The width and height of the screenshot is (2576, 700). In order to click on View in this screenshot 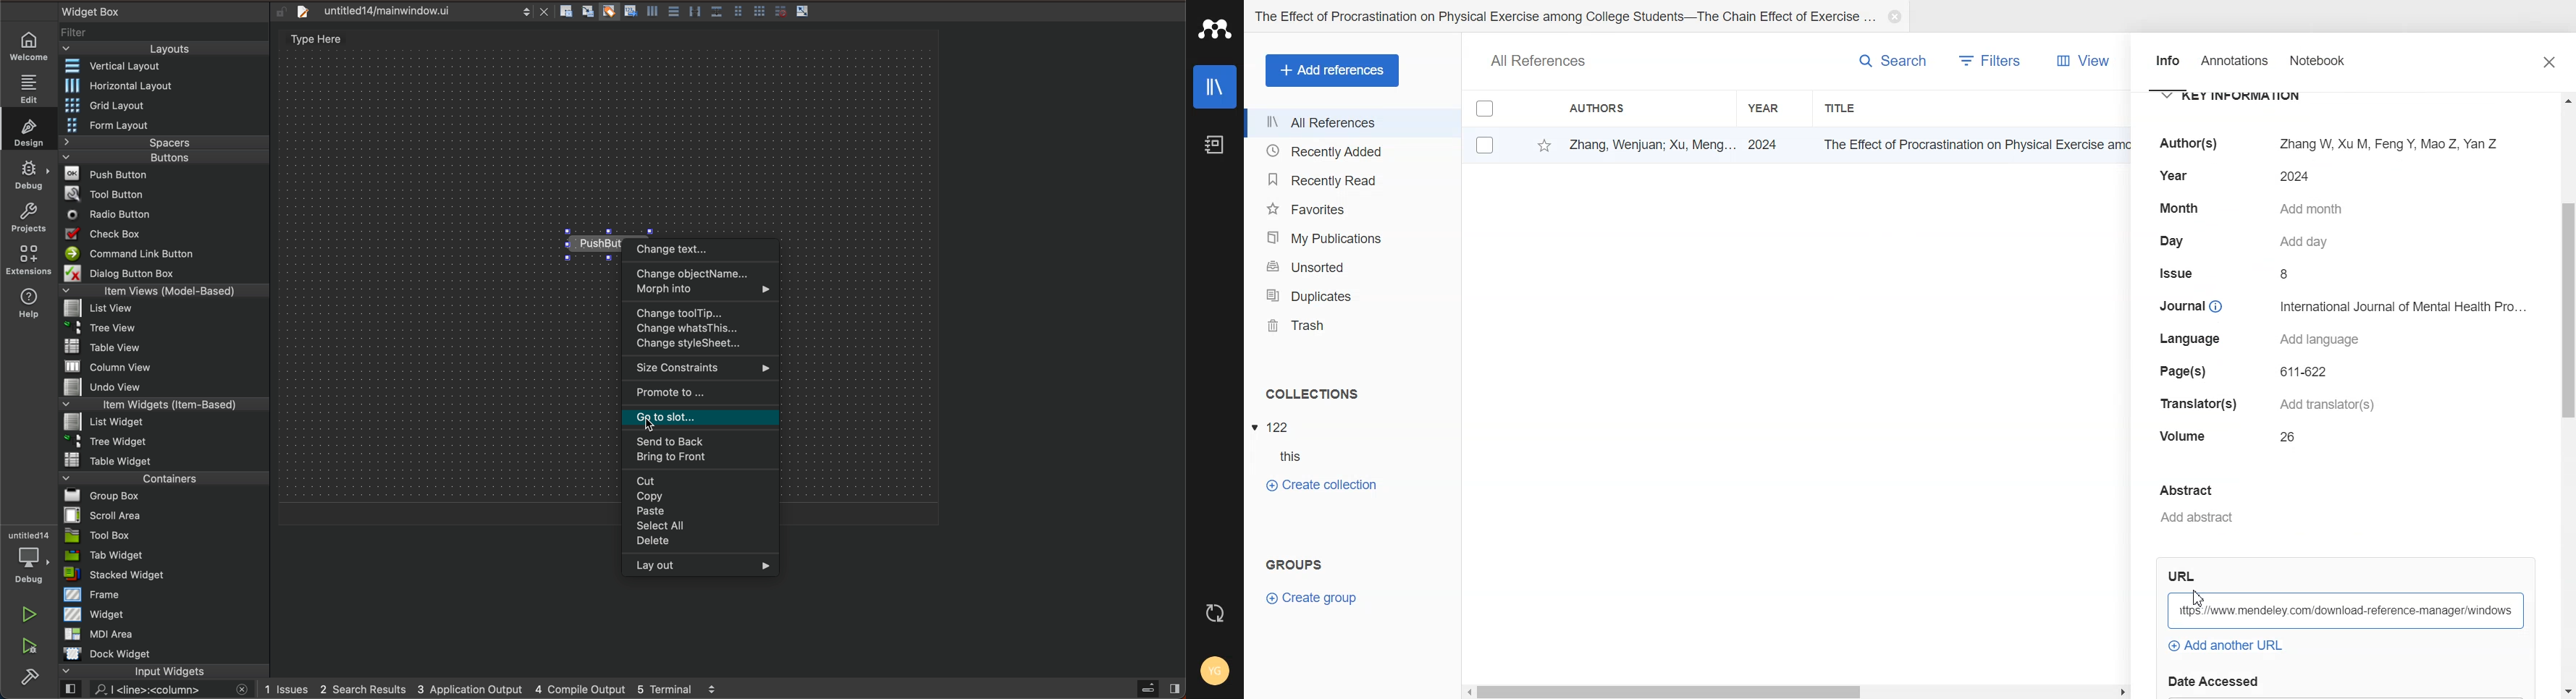, I will do `click(2080, 60)`.